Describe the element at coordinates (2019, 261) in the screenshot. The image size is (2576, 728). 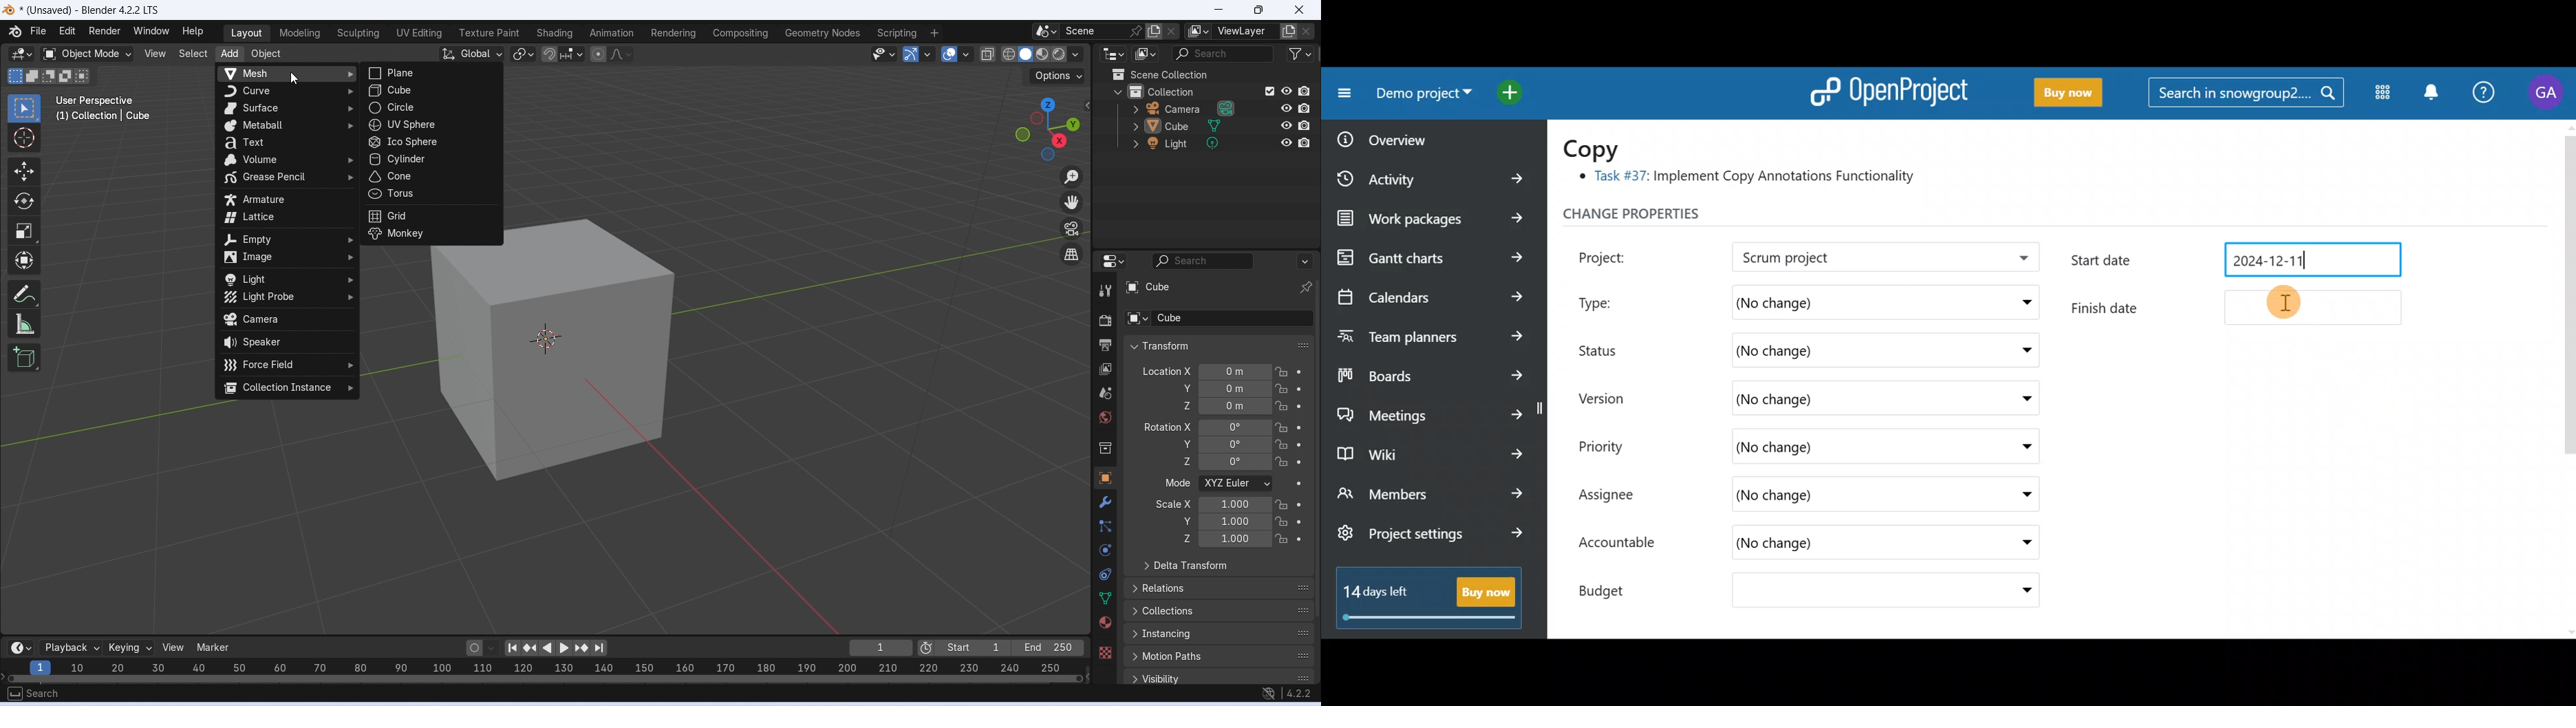
I see `Project drop down` at that location.